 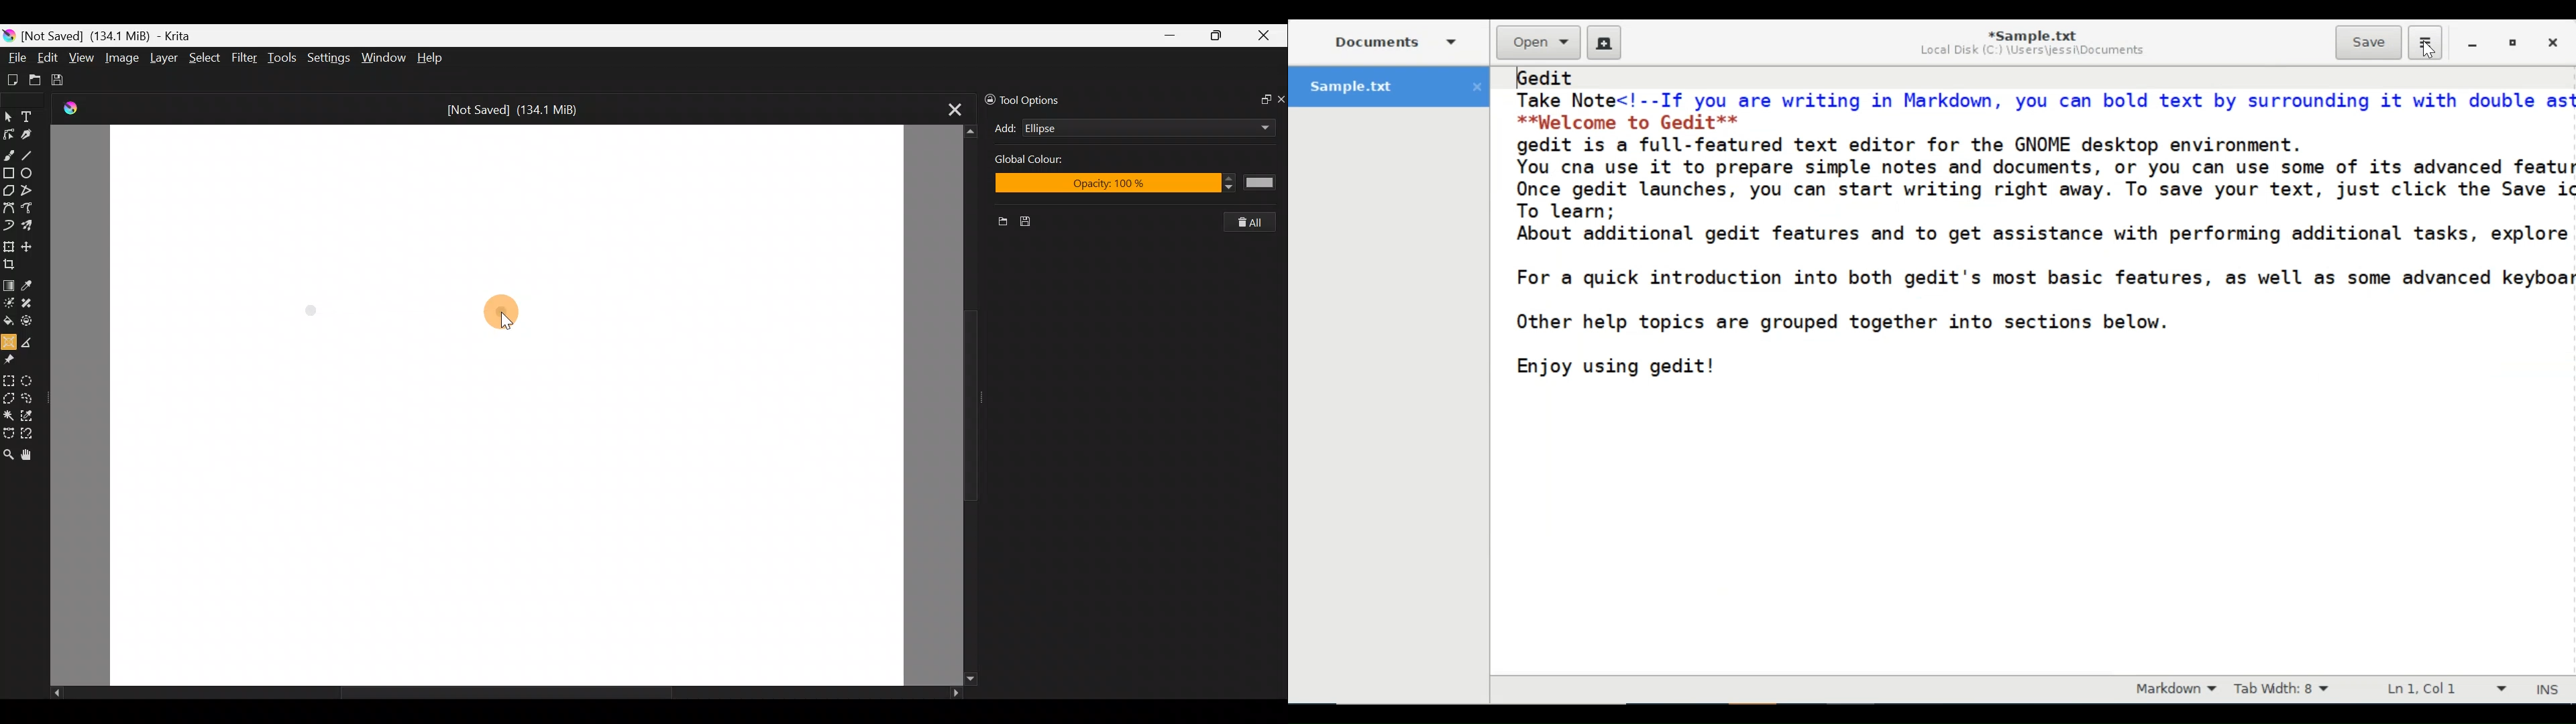 What do you see at coordinates (32, 432) in the screenshot?
I see `Magnetic curve selection tool` at bounding box center [32, 432].